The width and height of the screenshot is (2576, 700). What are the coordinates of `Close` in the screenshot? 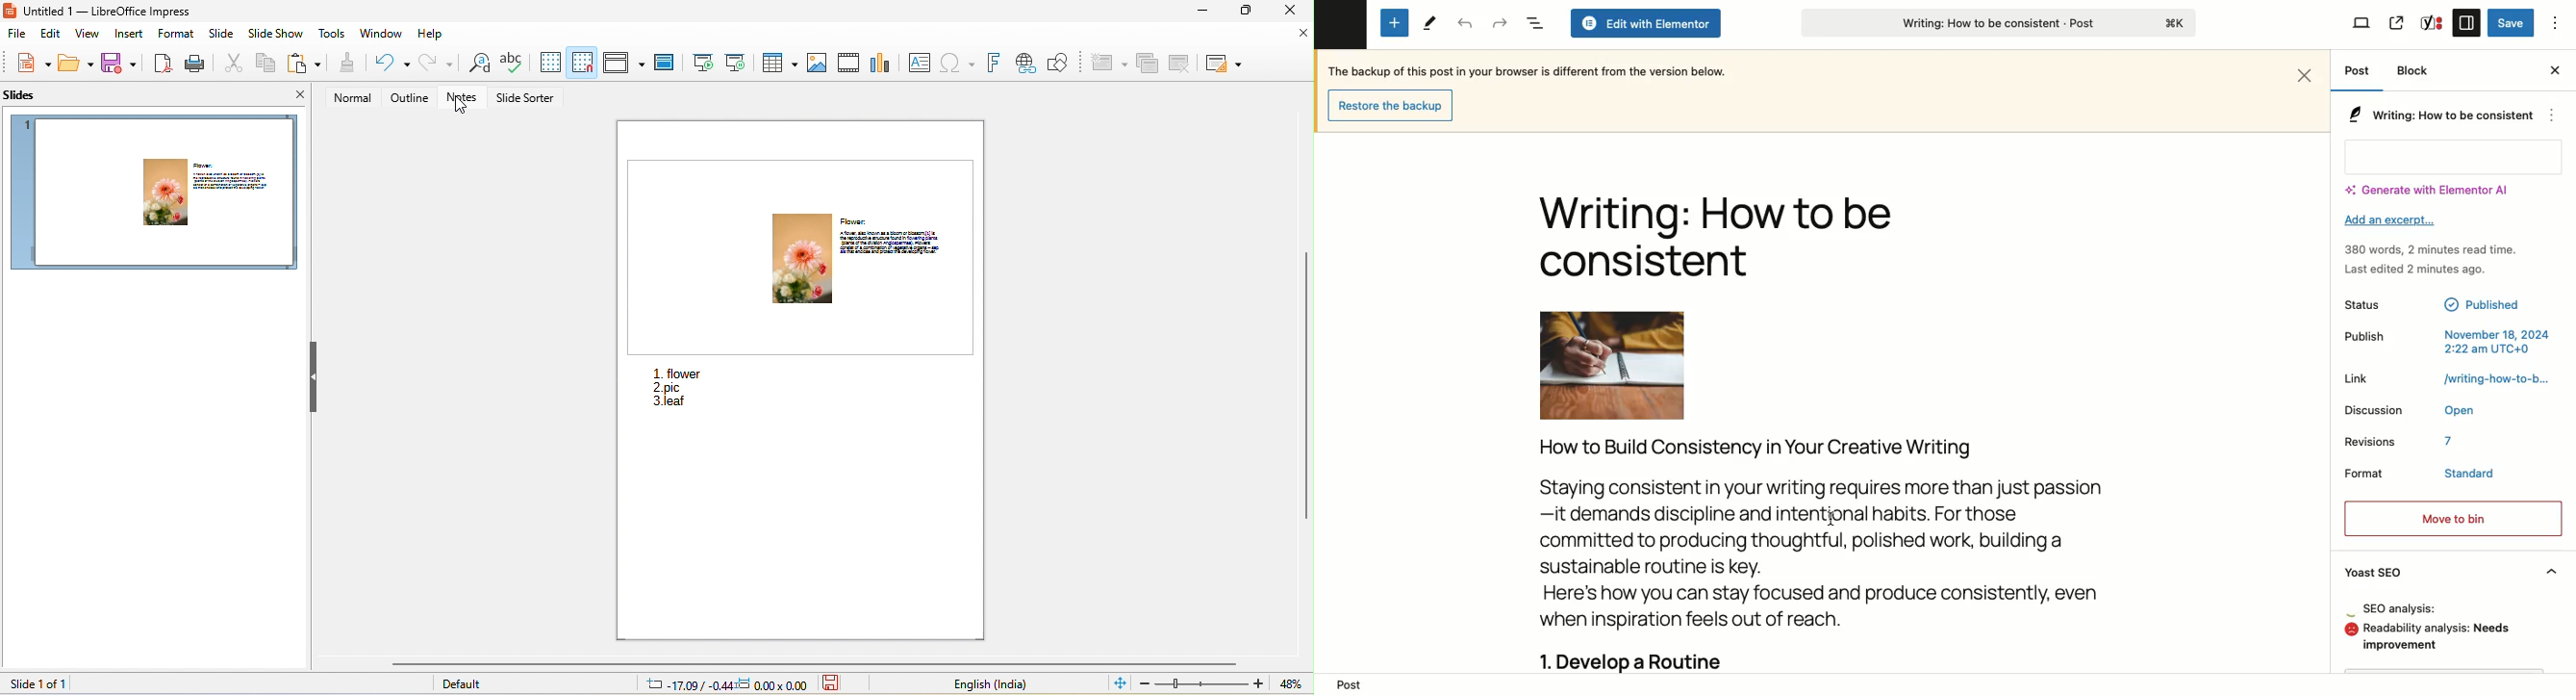 It's located at (2307, 73).